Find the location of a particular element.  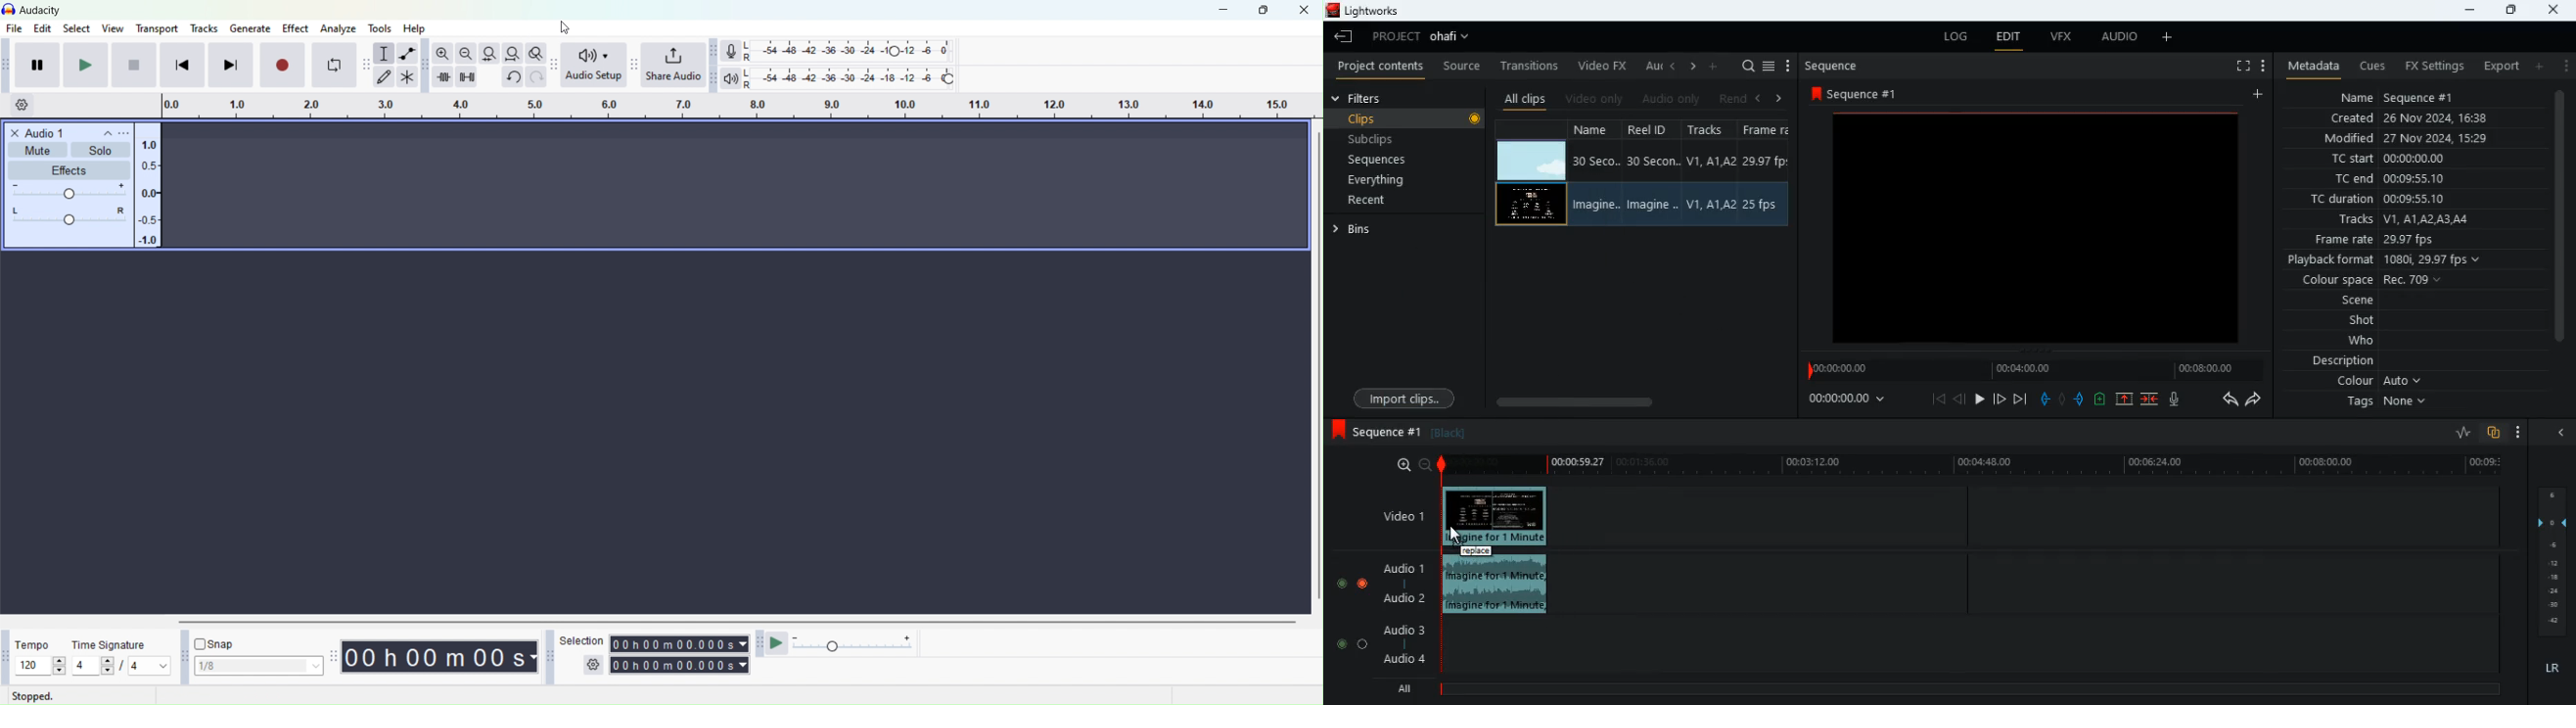

cursor is located at coordinates (565, 28).